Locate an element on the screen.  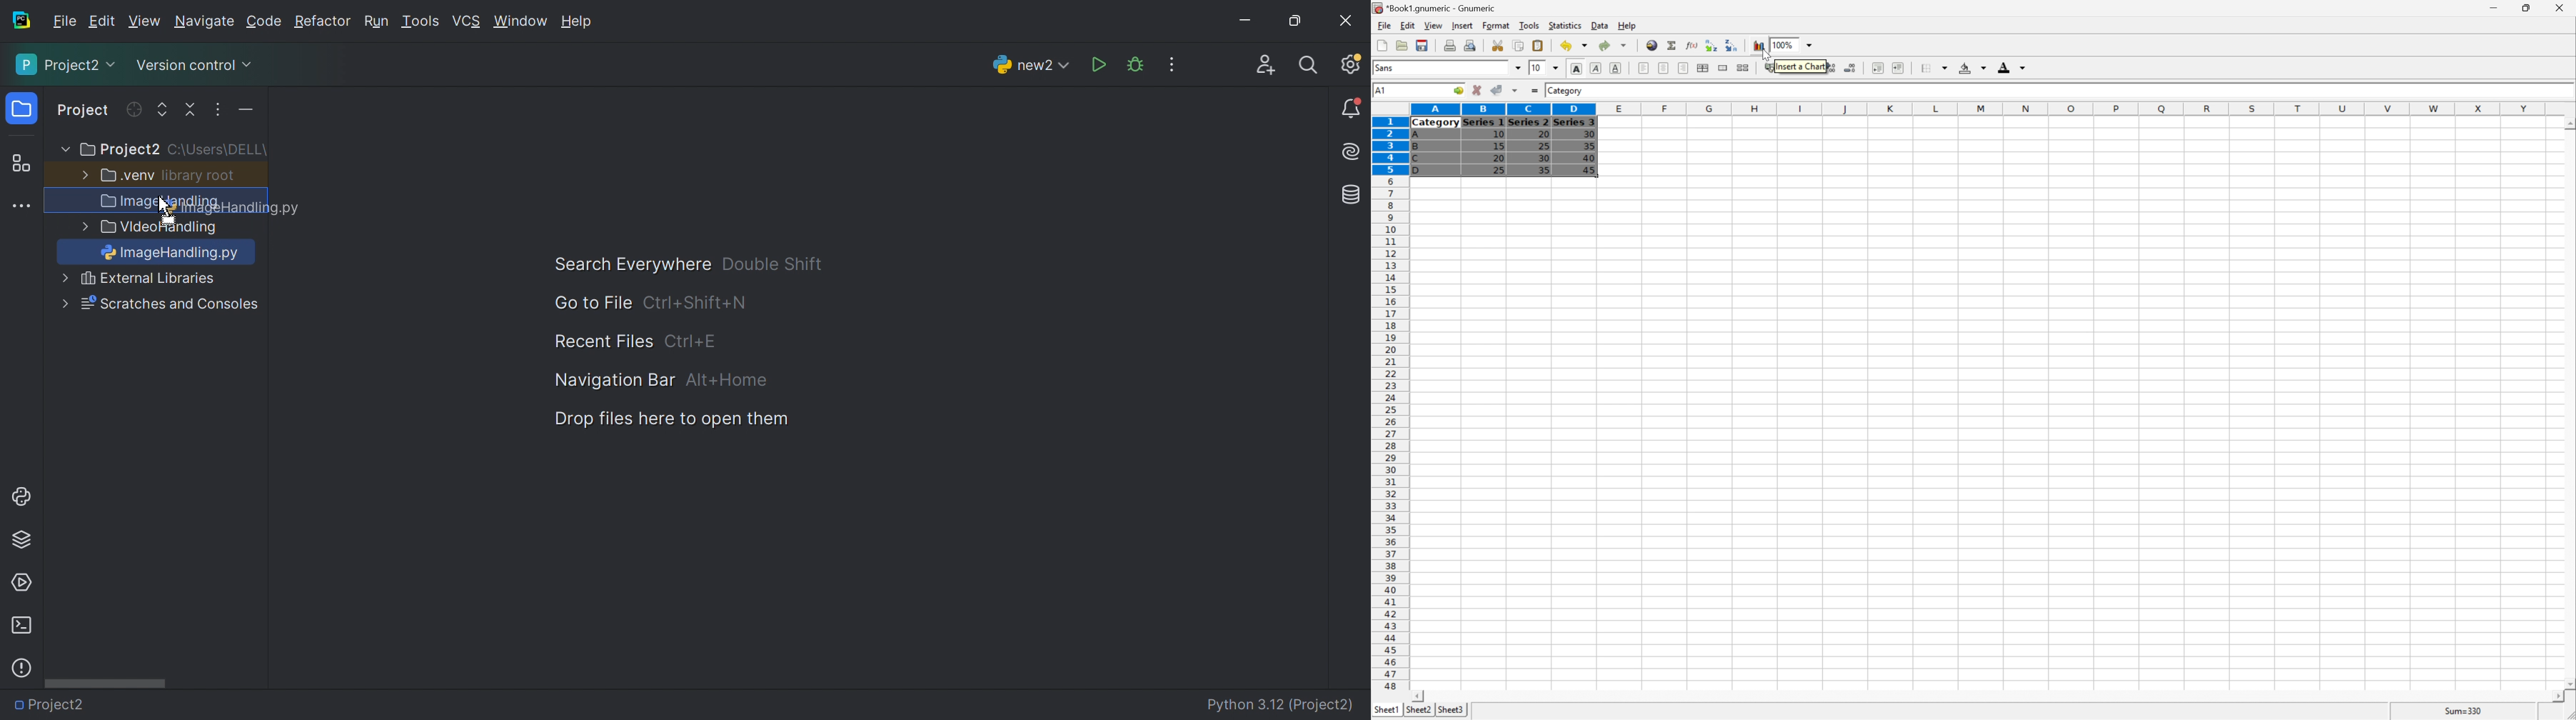
Drop Down is located at coordinates (1555, 68).